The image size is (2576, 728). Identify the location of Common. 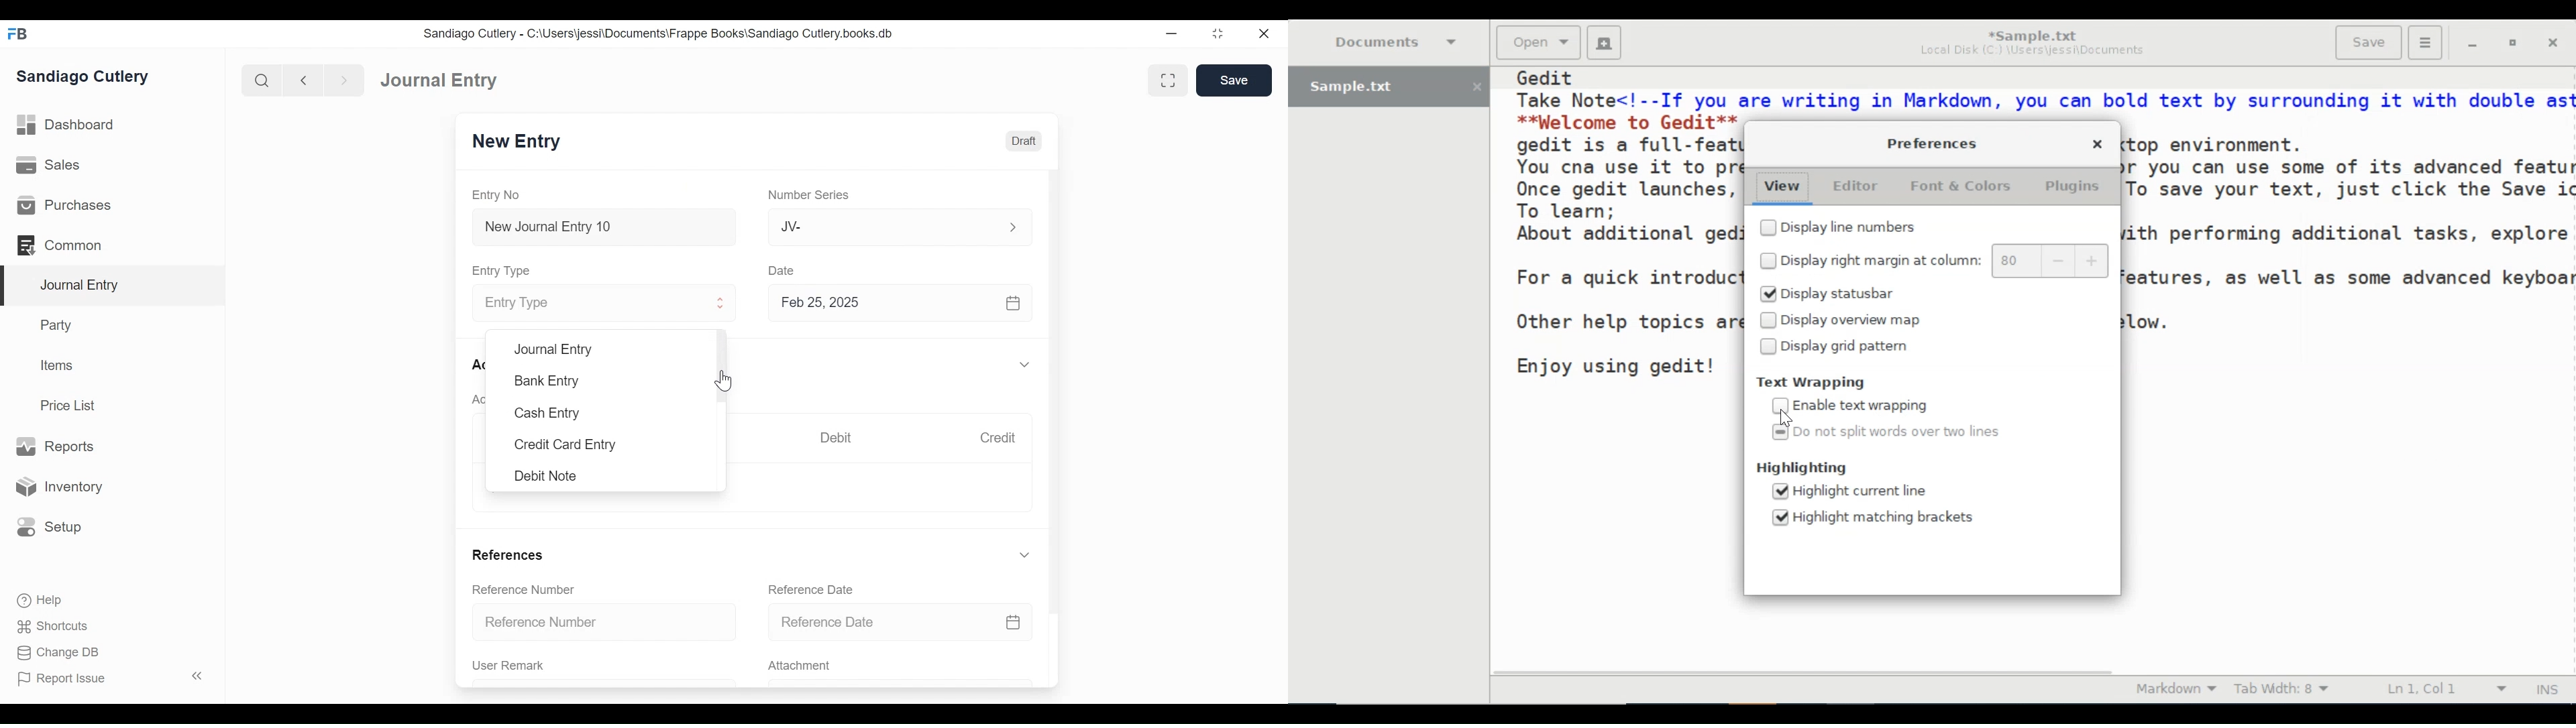
(60, 244).